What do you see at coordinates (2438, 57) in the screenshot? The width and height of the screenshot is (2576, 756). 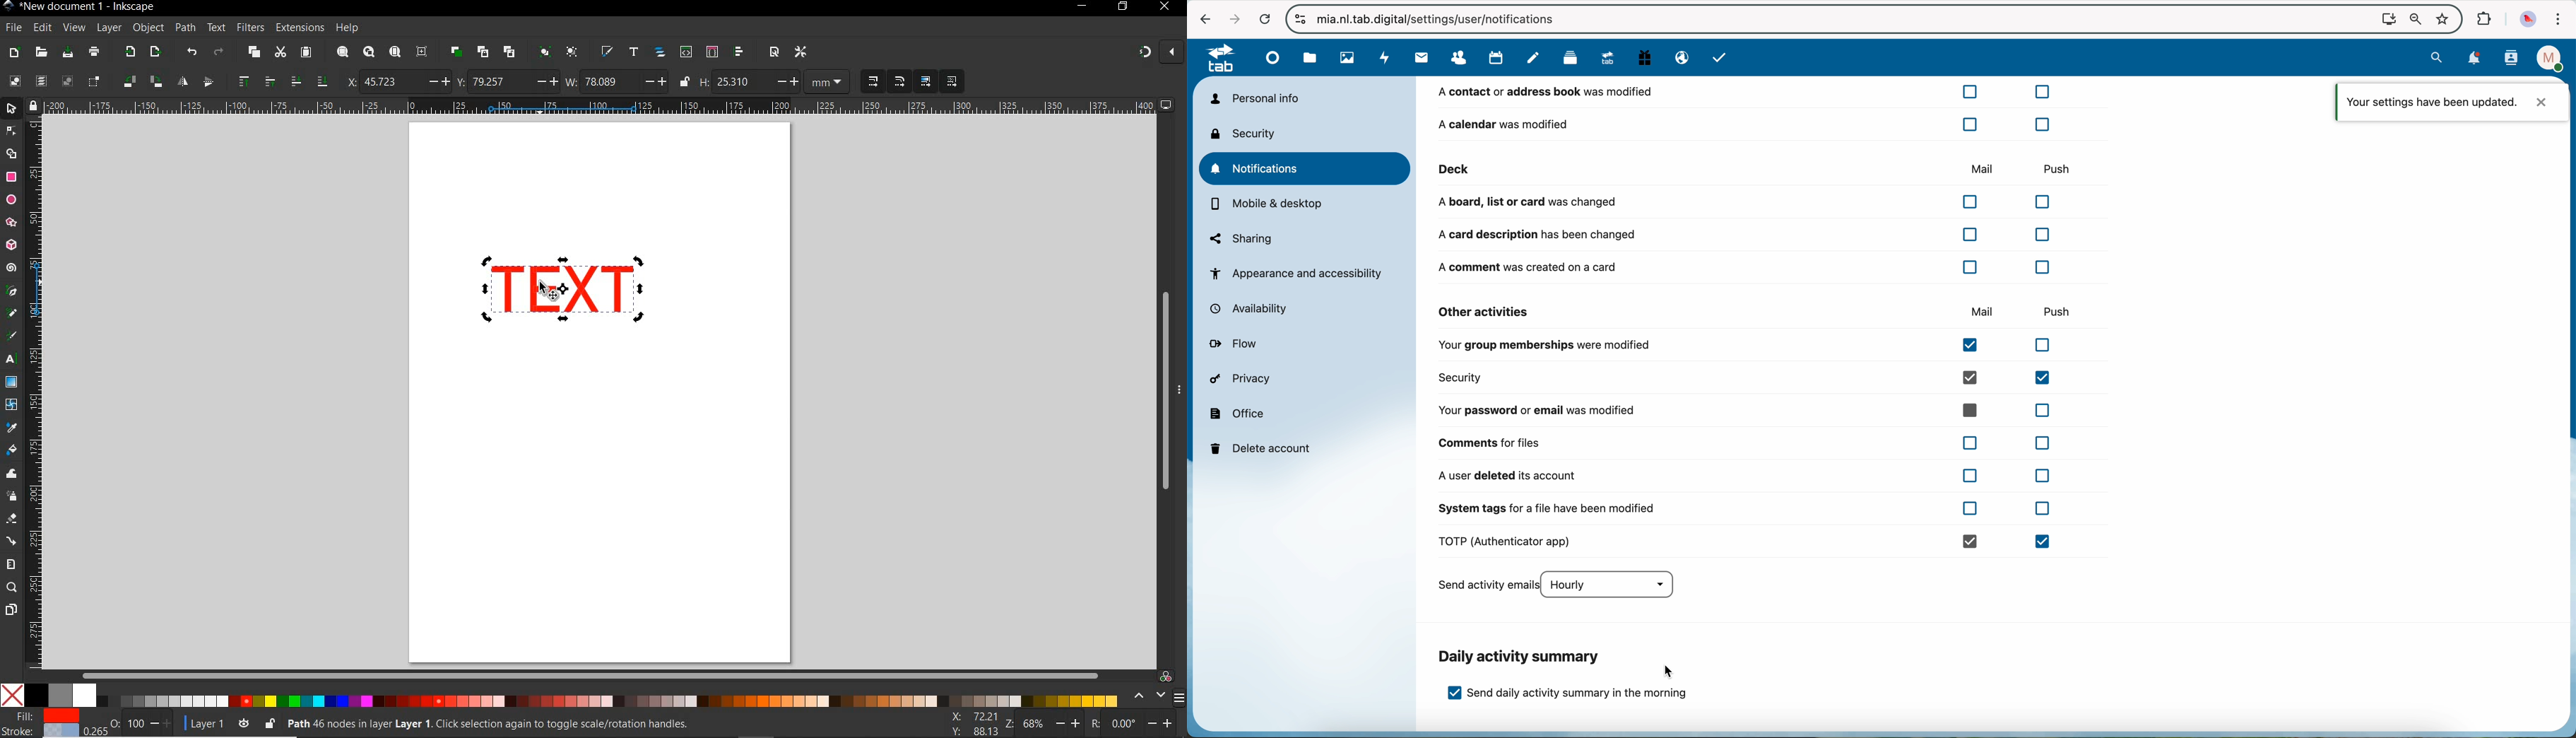 I see `search` at bounding box center [2438, 57].